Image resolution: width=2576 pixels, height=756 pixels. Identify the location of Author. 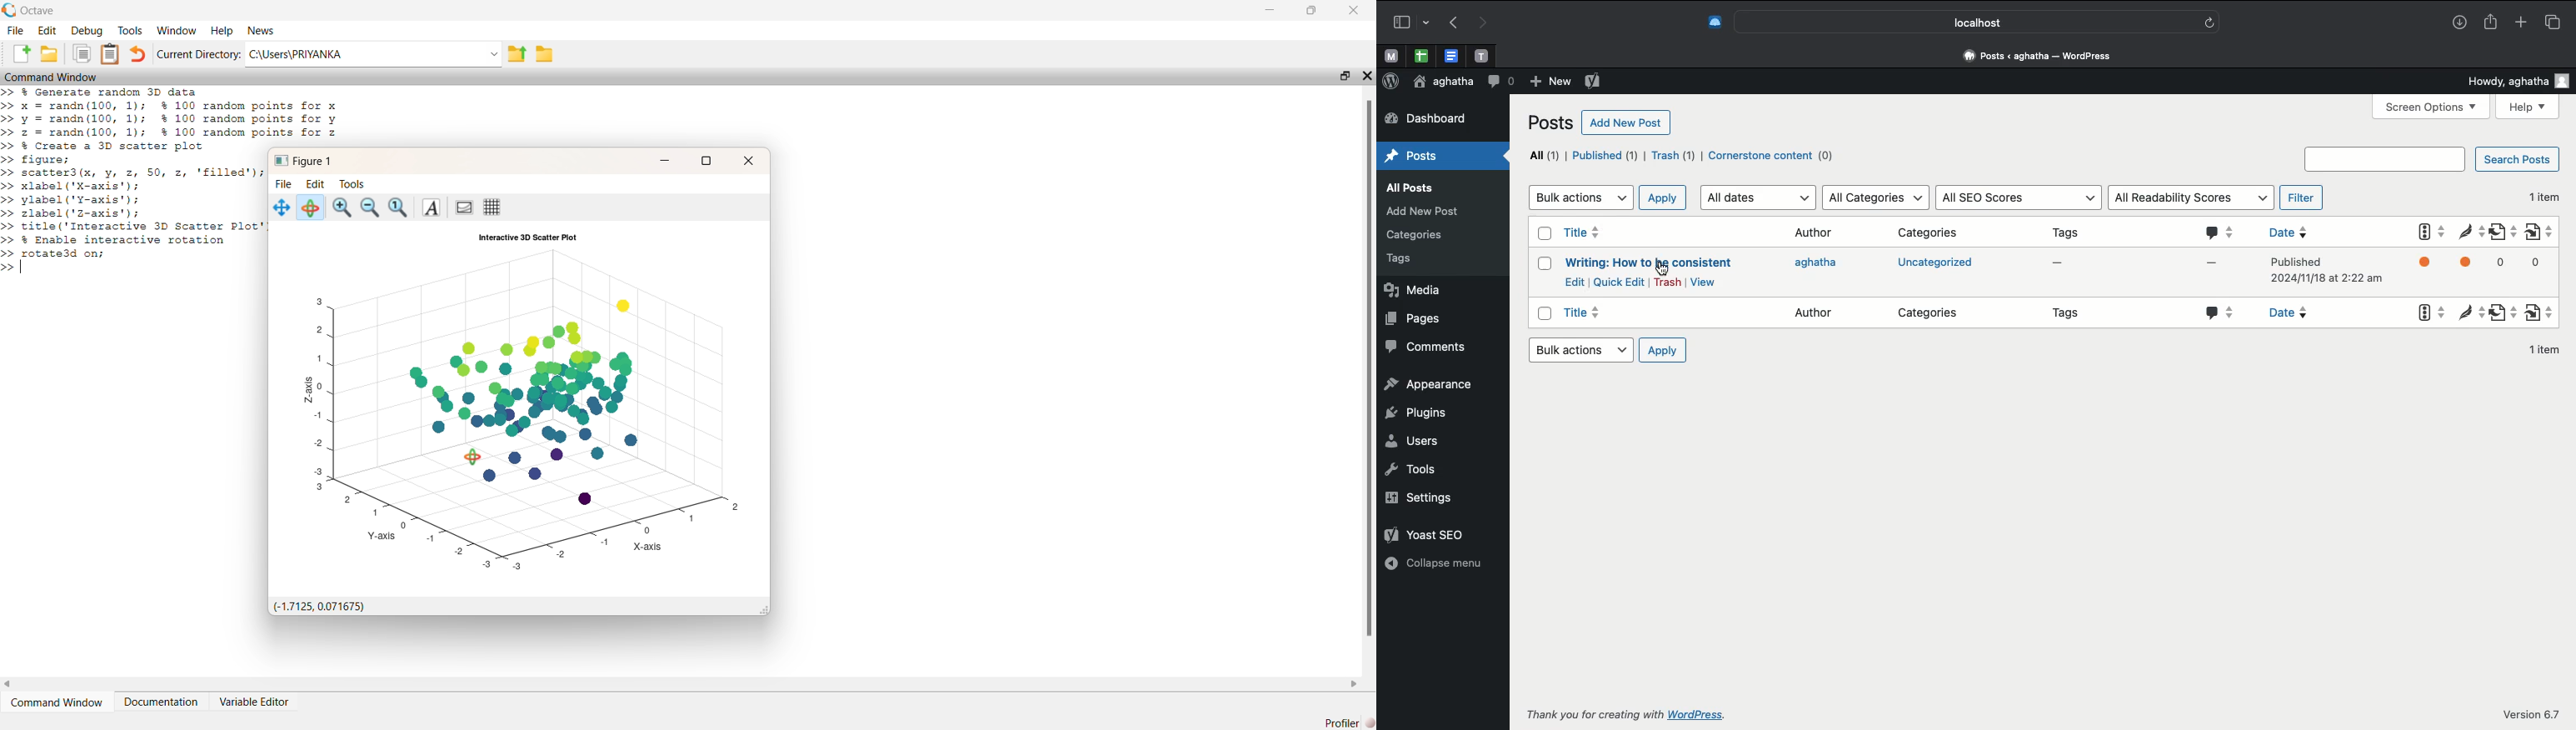
(1815, 231).